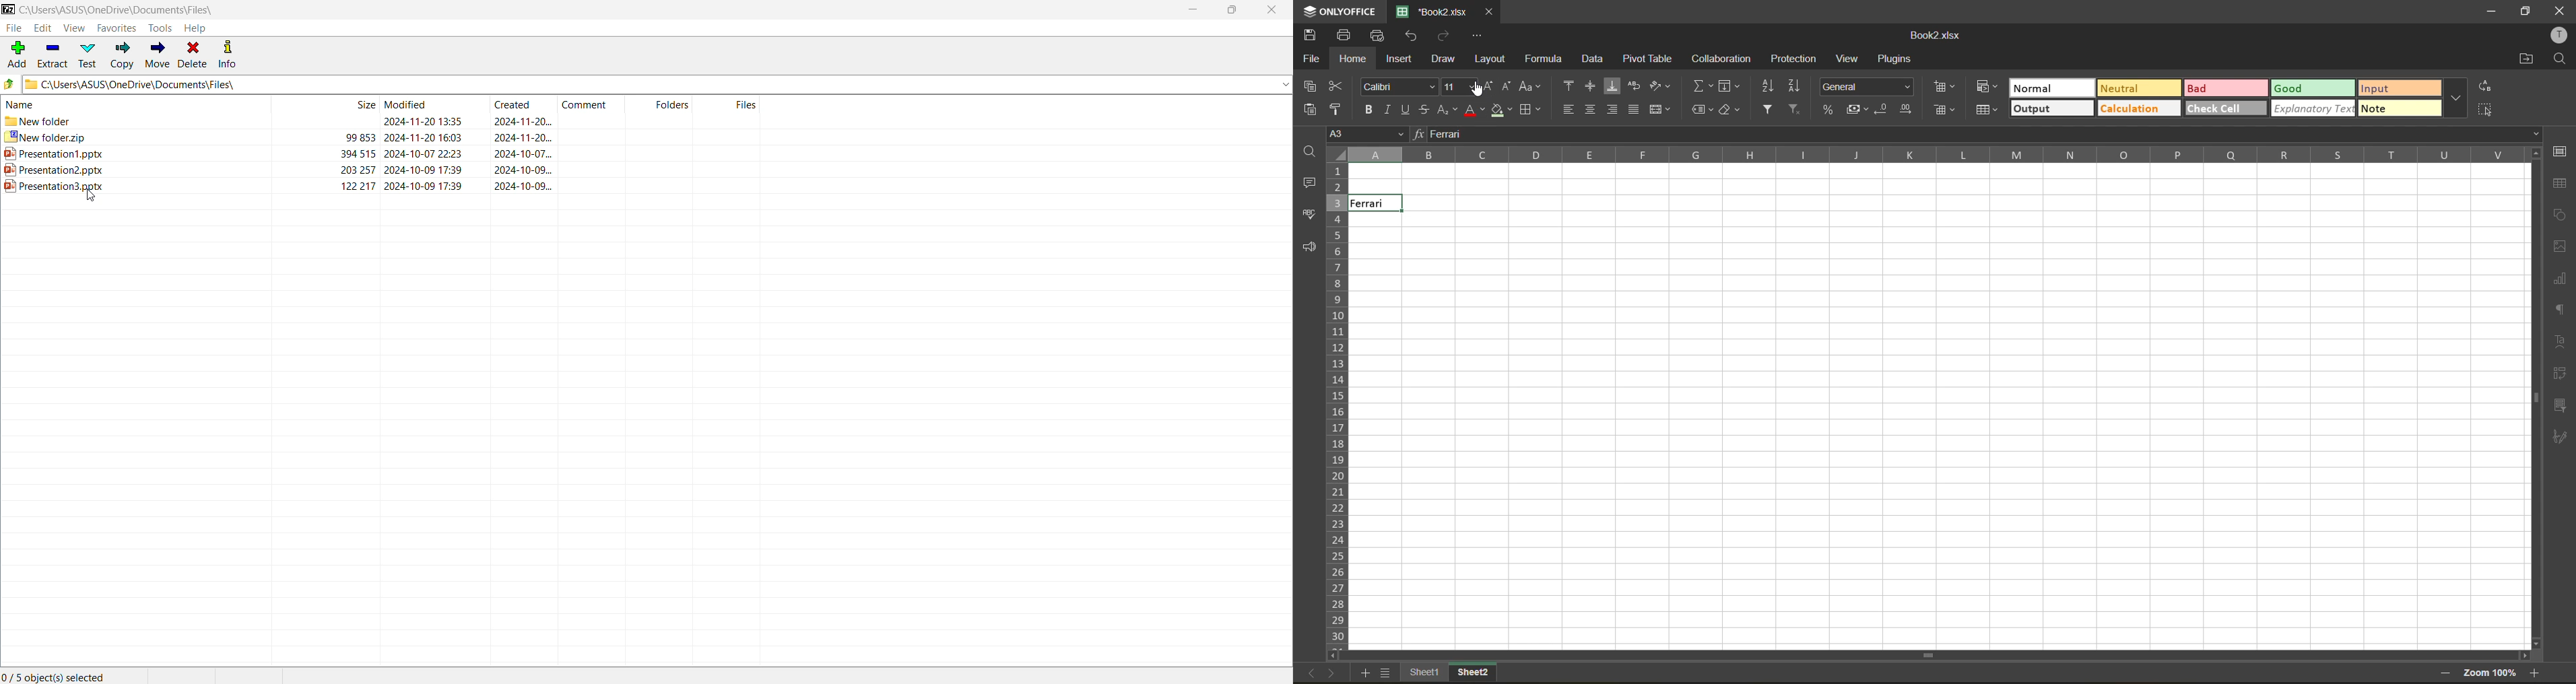 The height and width of the screenshot is (700, 2576). What do you see at coordinates (1898, 58) in the screenshot?
I see `plugins` at bounding box center [1898, 58].